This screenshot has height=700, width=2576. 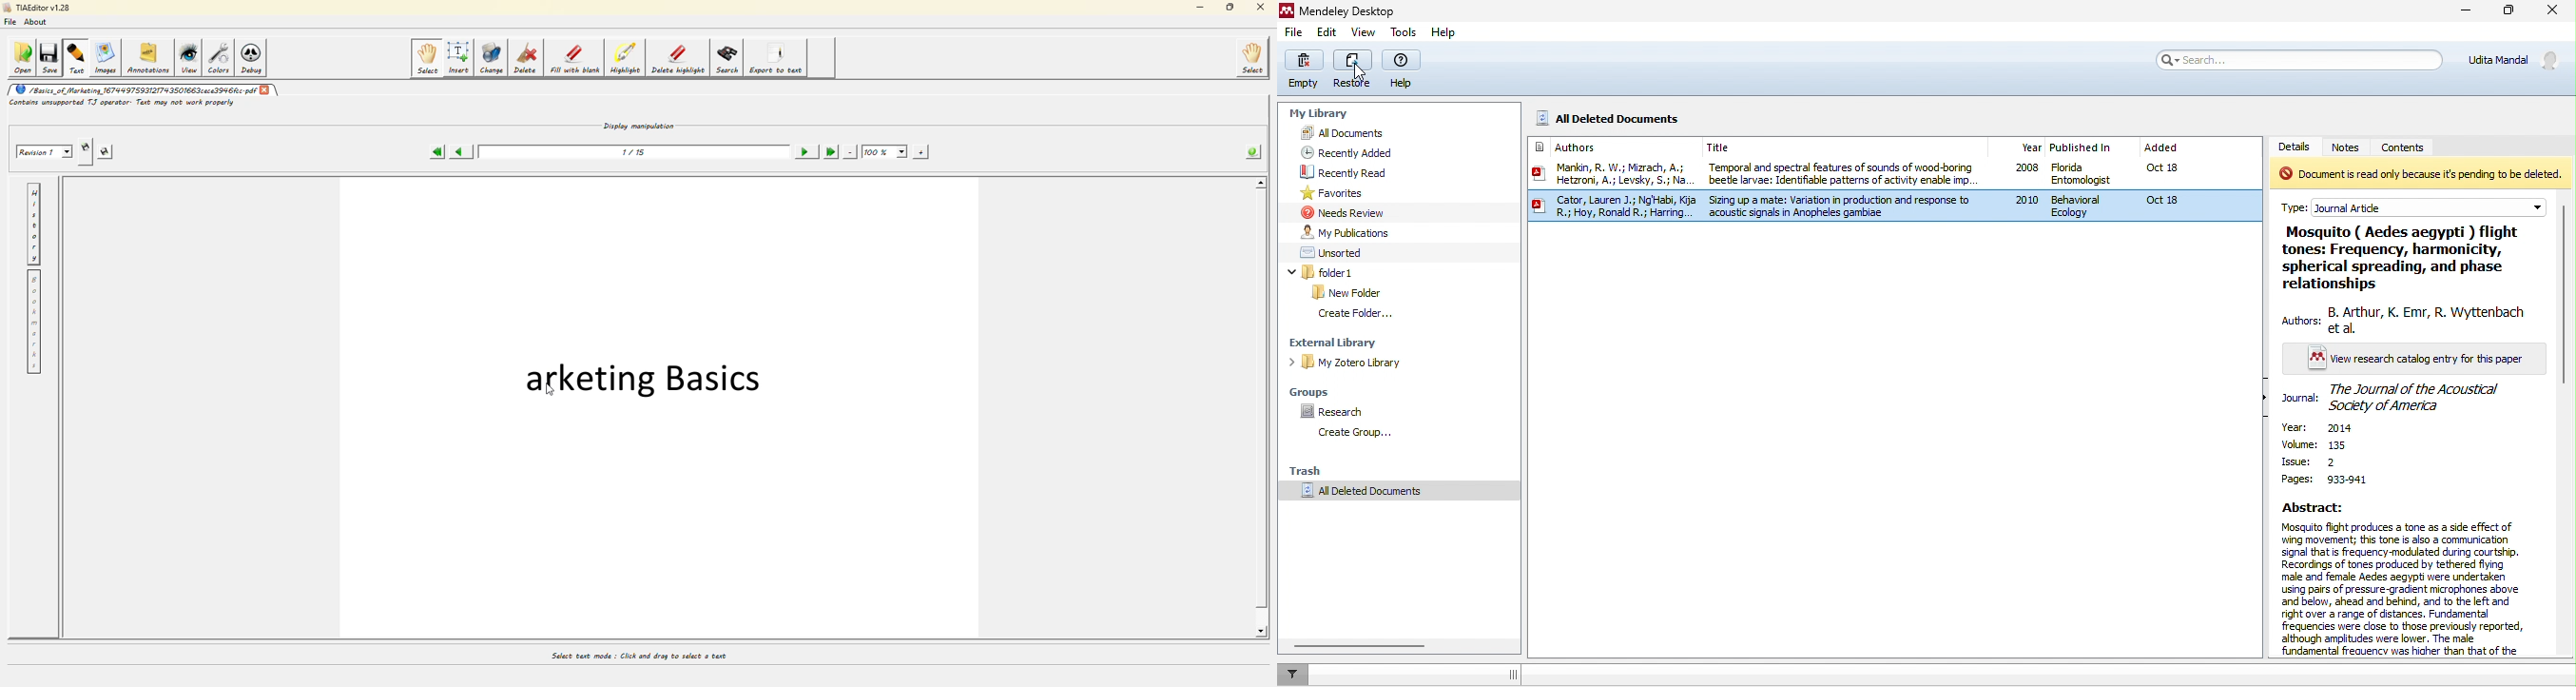 I want to click on Contains unsupported TJ operator. Text may not work properly. , so click(x=129, y=104).